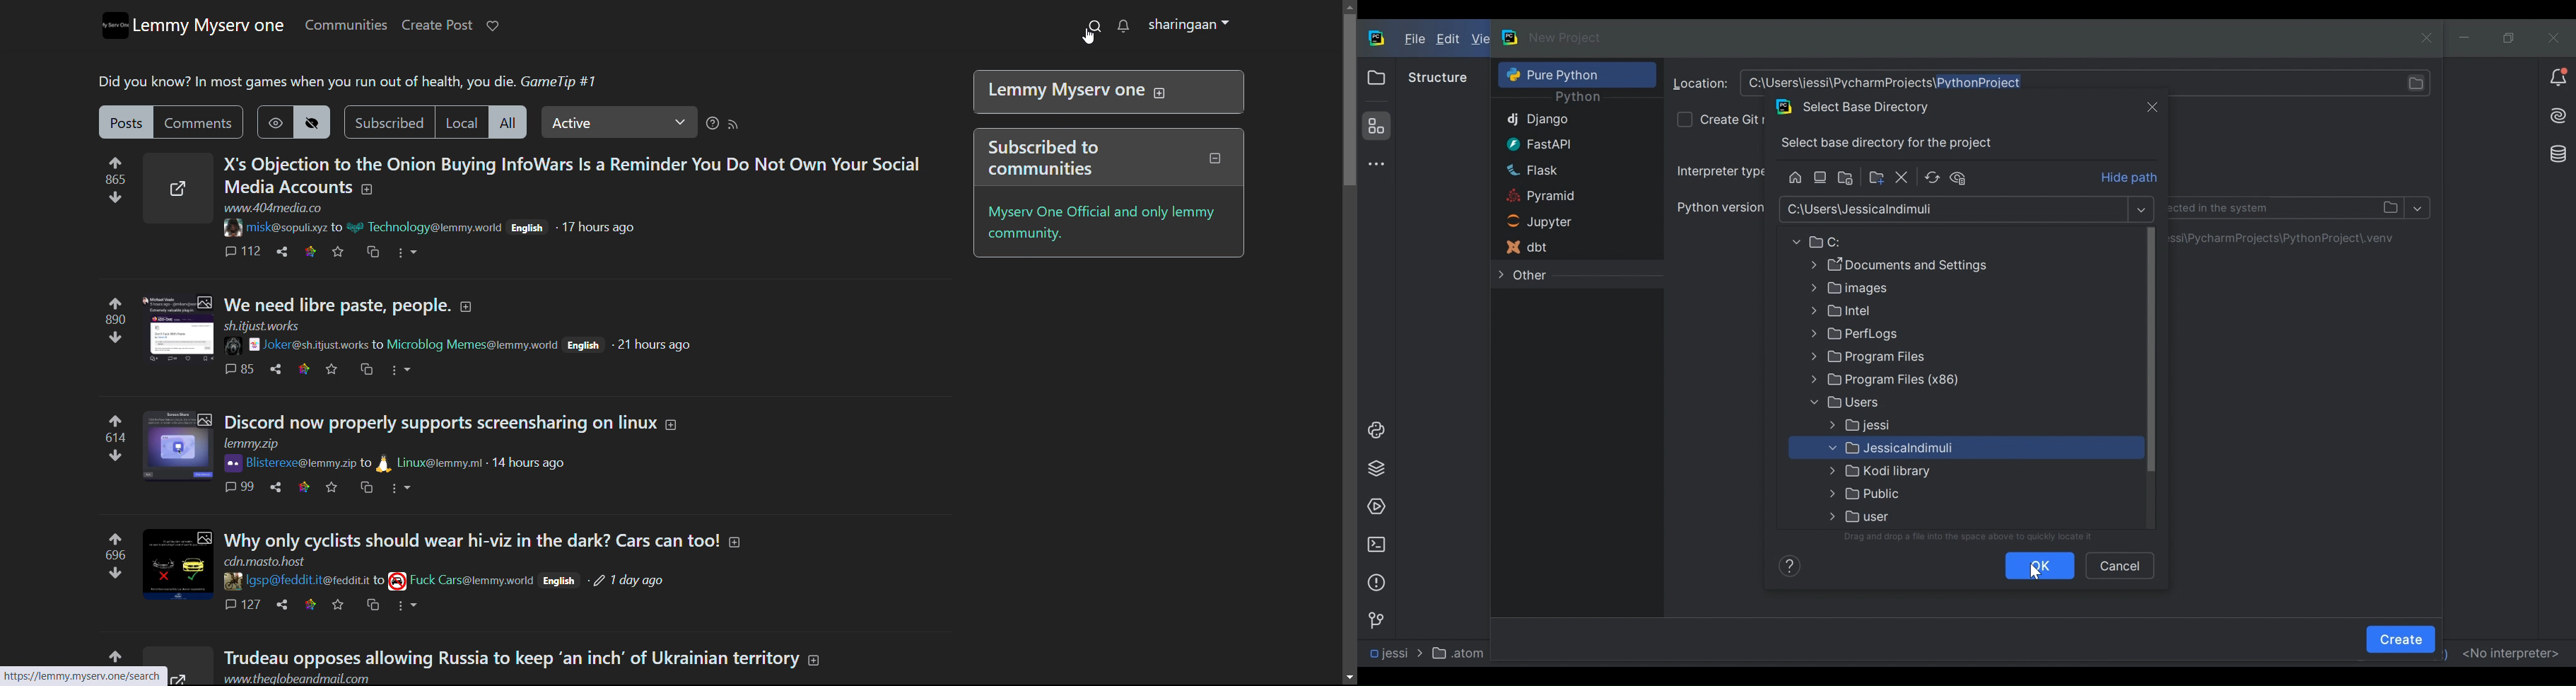 The image size is (2576, 700). I want to click on Post on "Trudeau opposes allowing Russia to keep “an inch’ of Ukrainian territory", so click(522, 658).